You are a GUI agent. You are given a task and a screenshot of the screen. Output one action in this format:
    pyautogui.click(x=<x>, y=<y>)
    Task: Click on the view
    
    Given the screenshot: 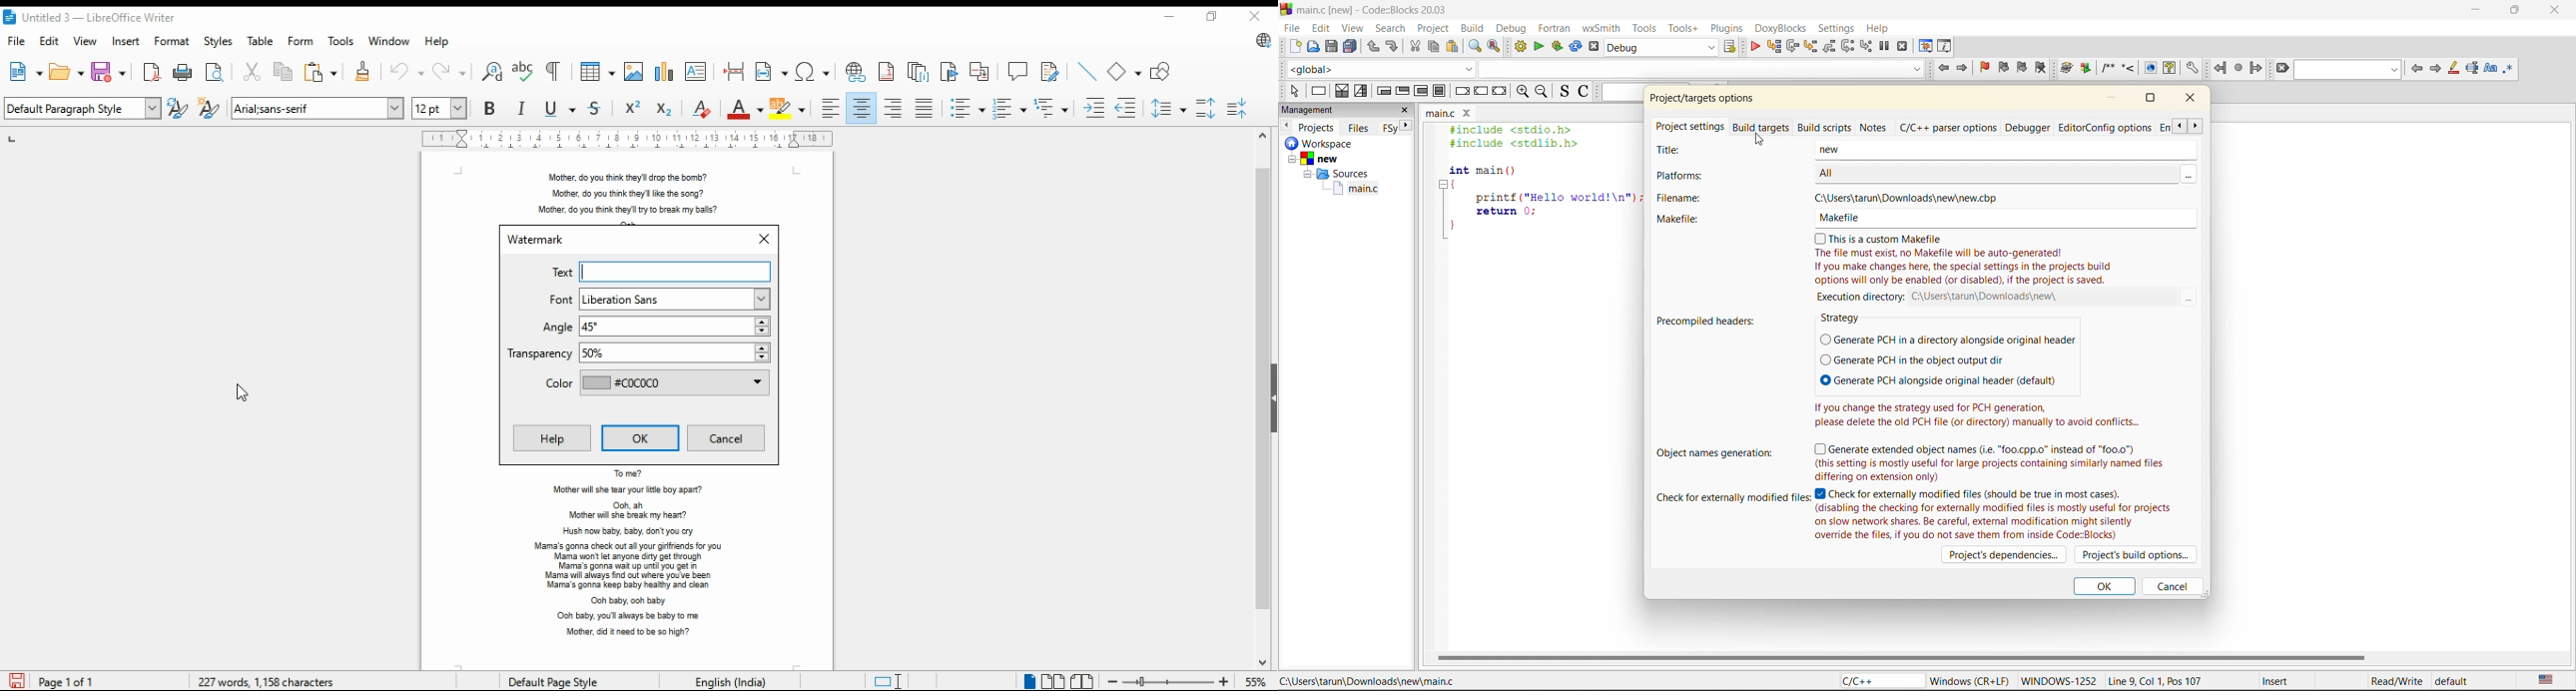 What is the action you would take?
    pyautogui.click(x=88, y=42)
    